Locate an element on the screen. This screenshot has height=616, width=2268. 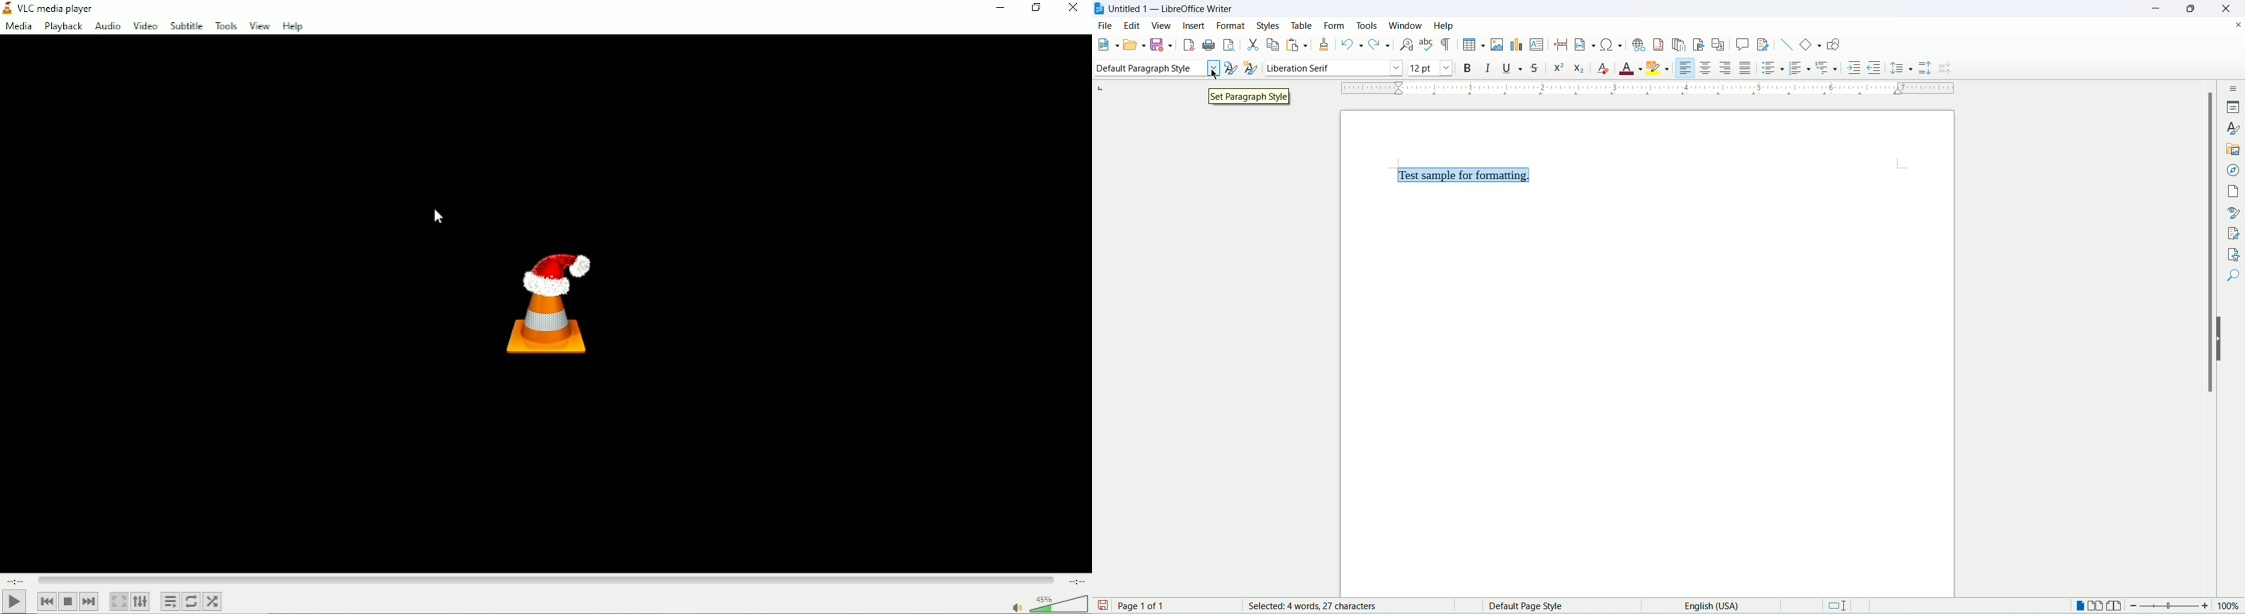
Audio is located at coordinates (106, 27).